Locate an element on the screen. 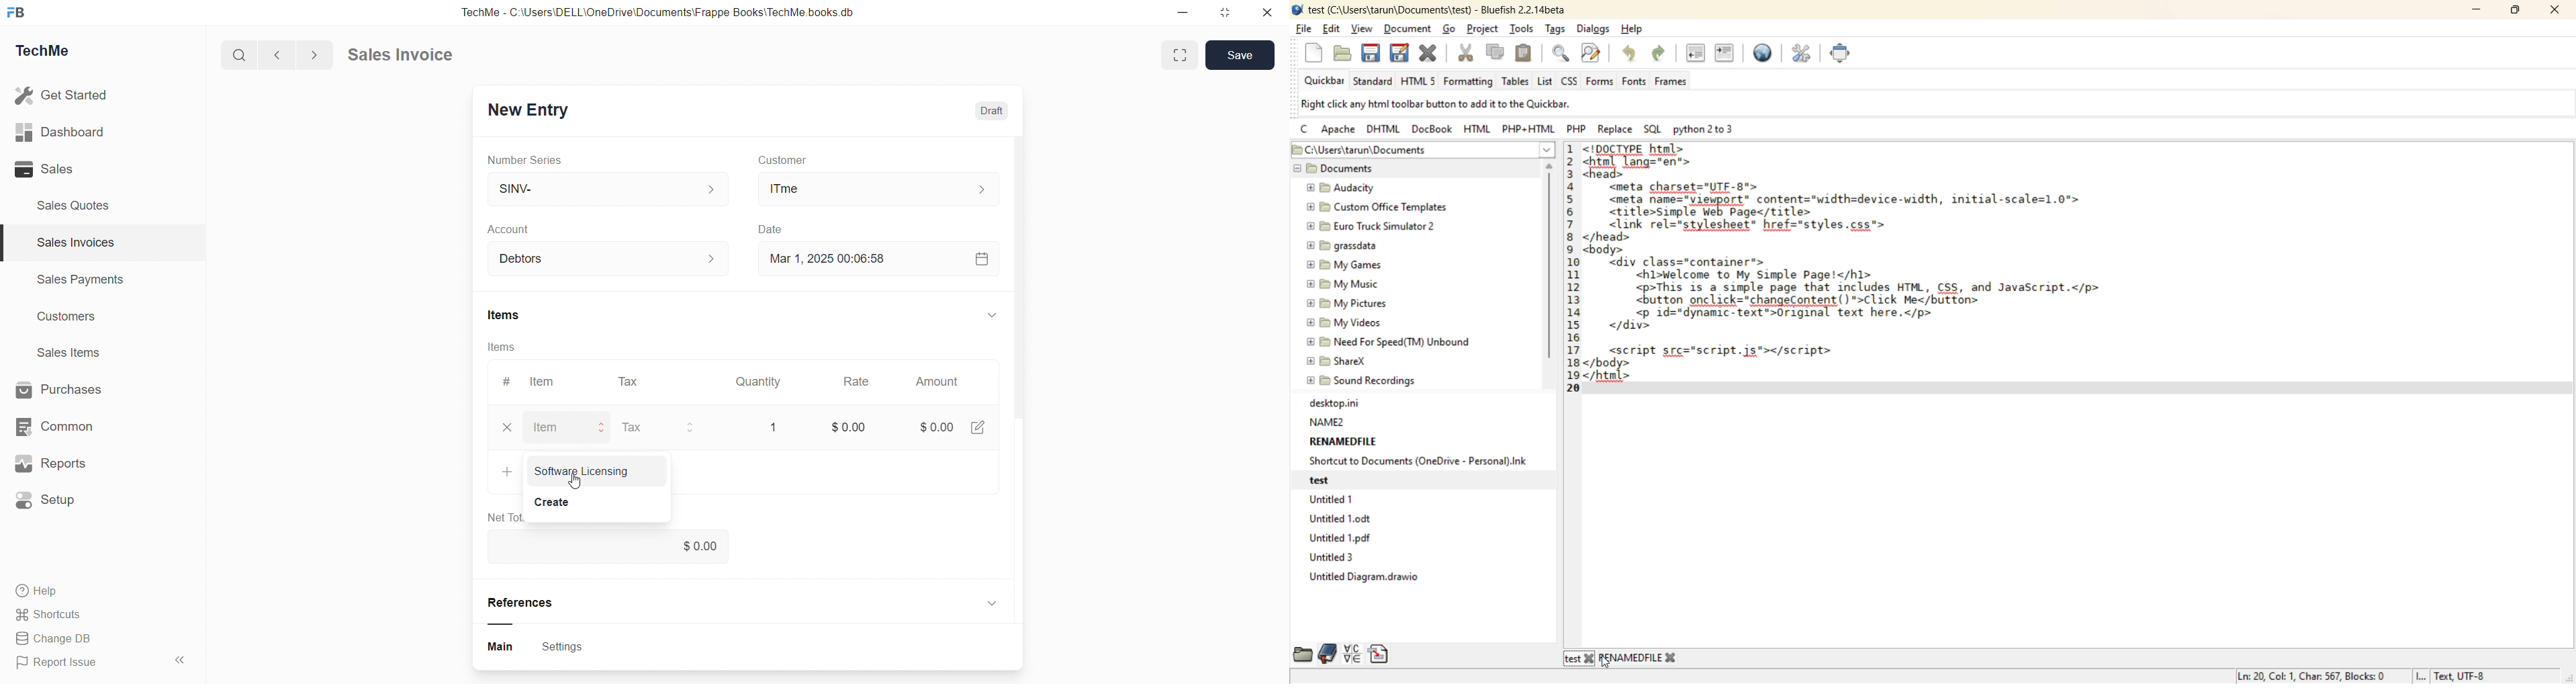 Image resolution: width=2576 pixels, height=700 pixels. c is located at coordinates (1305, 130).